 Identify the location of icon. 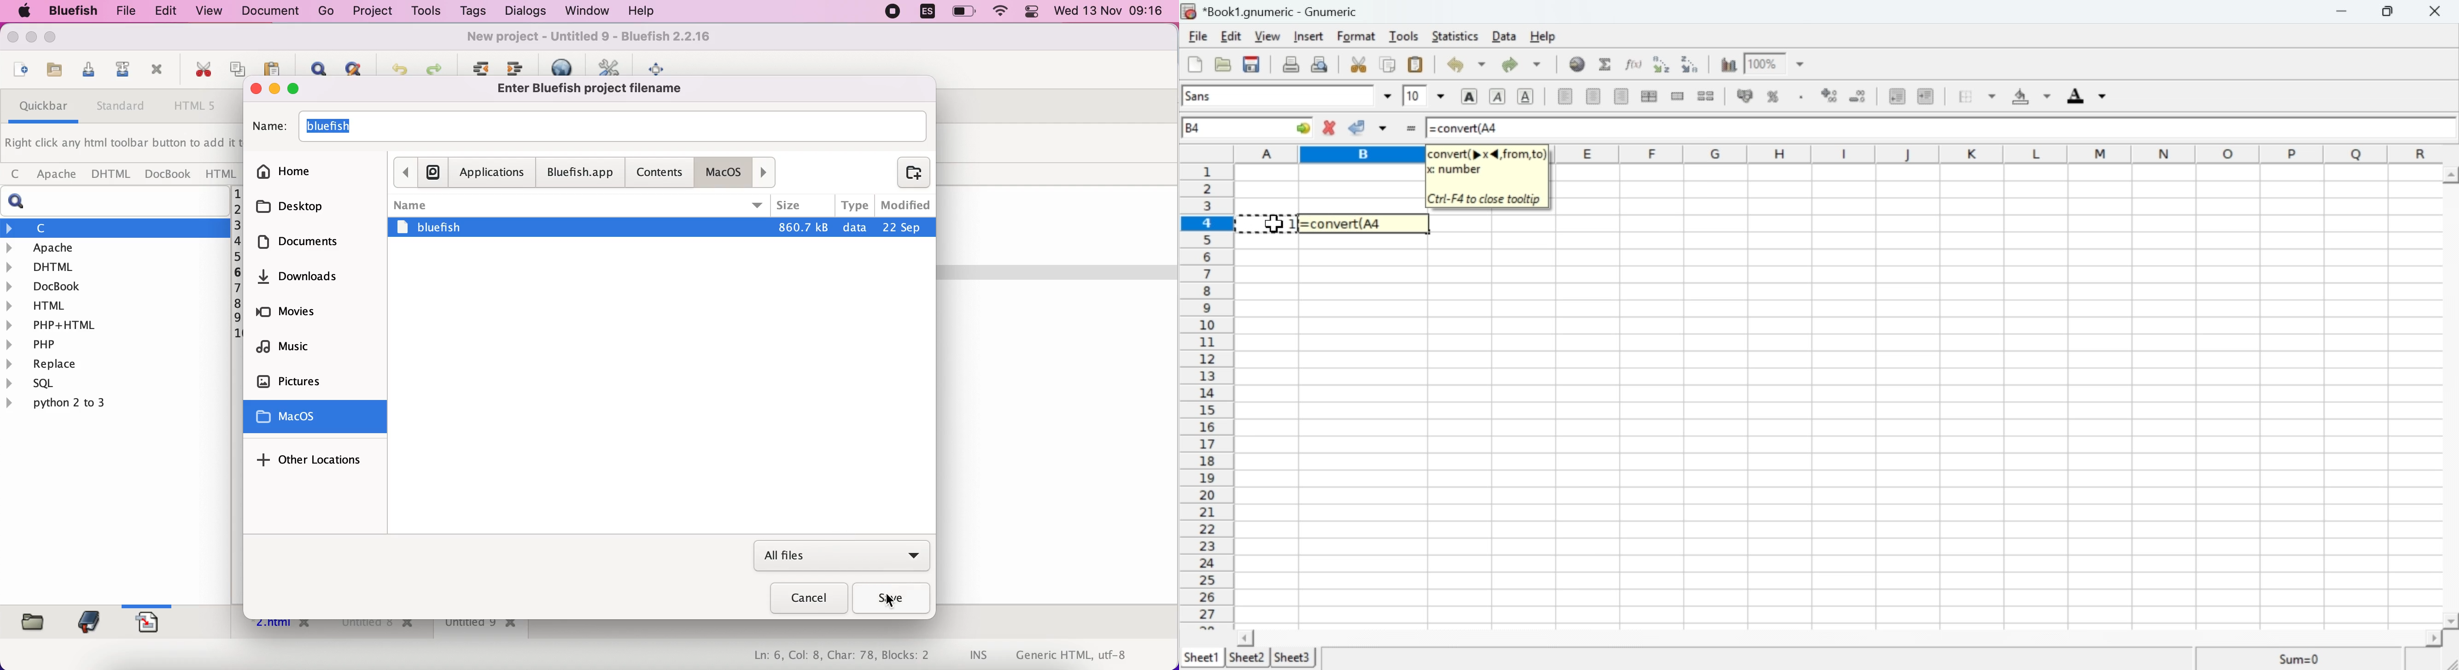
(1189, 11).